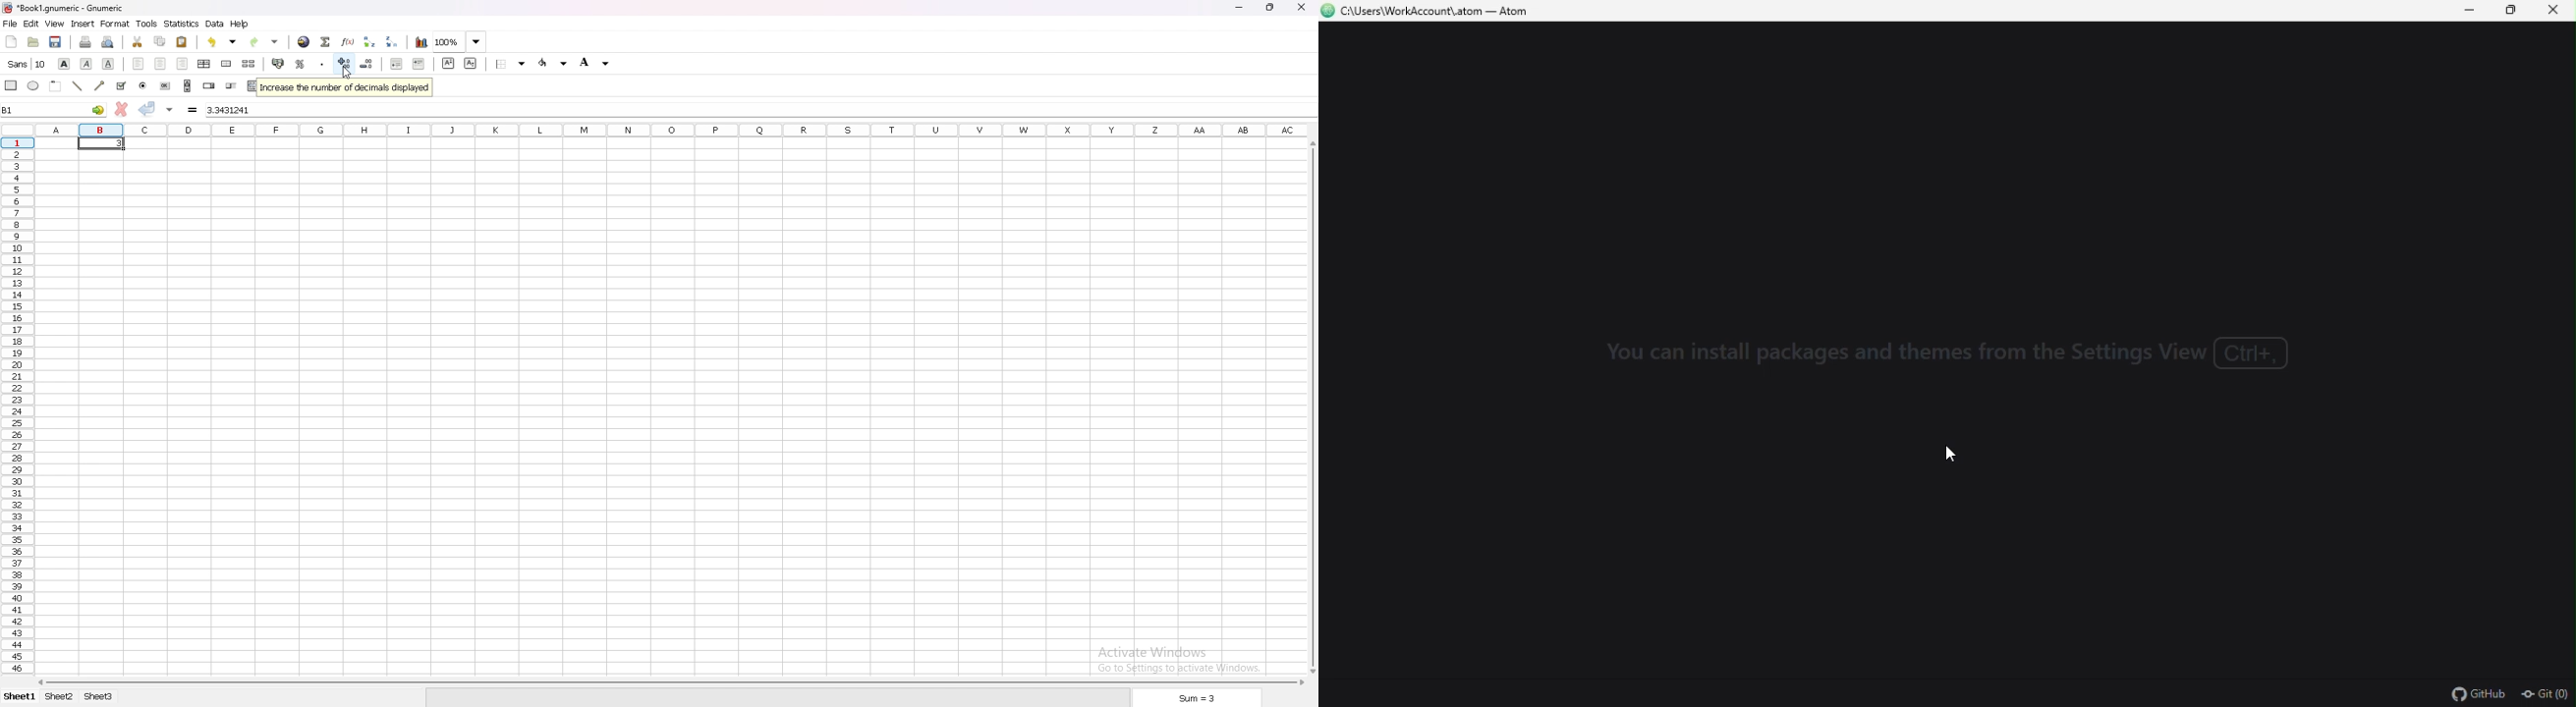 The height and width of the screenshot is (728, 2576). I want to click on centre horizontally, so click(205, 63).